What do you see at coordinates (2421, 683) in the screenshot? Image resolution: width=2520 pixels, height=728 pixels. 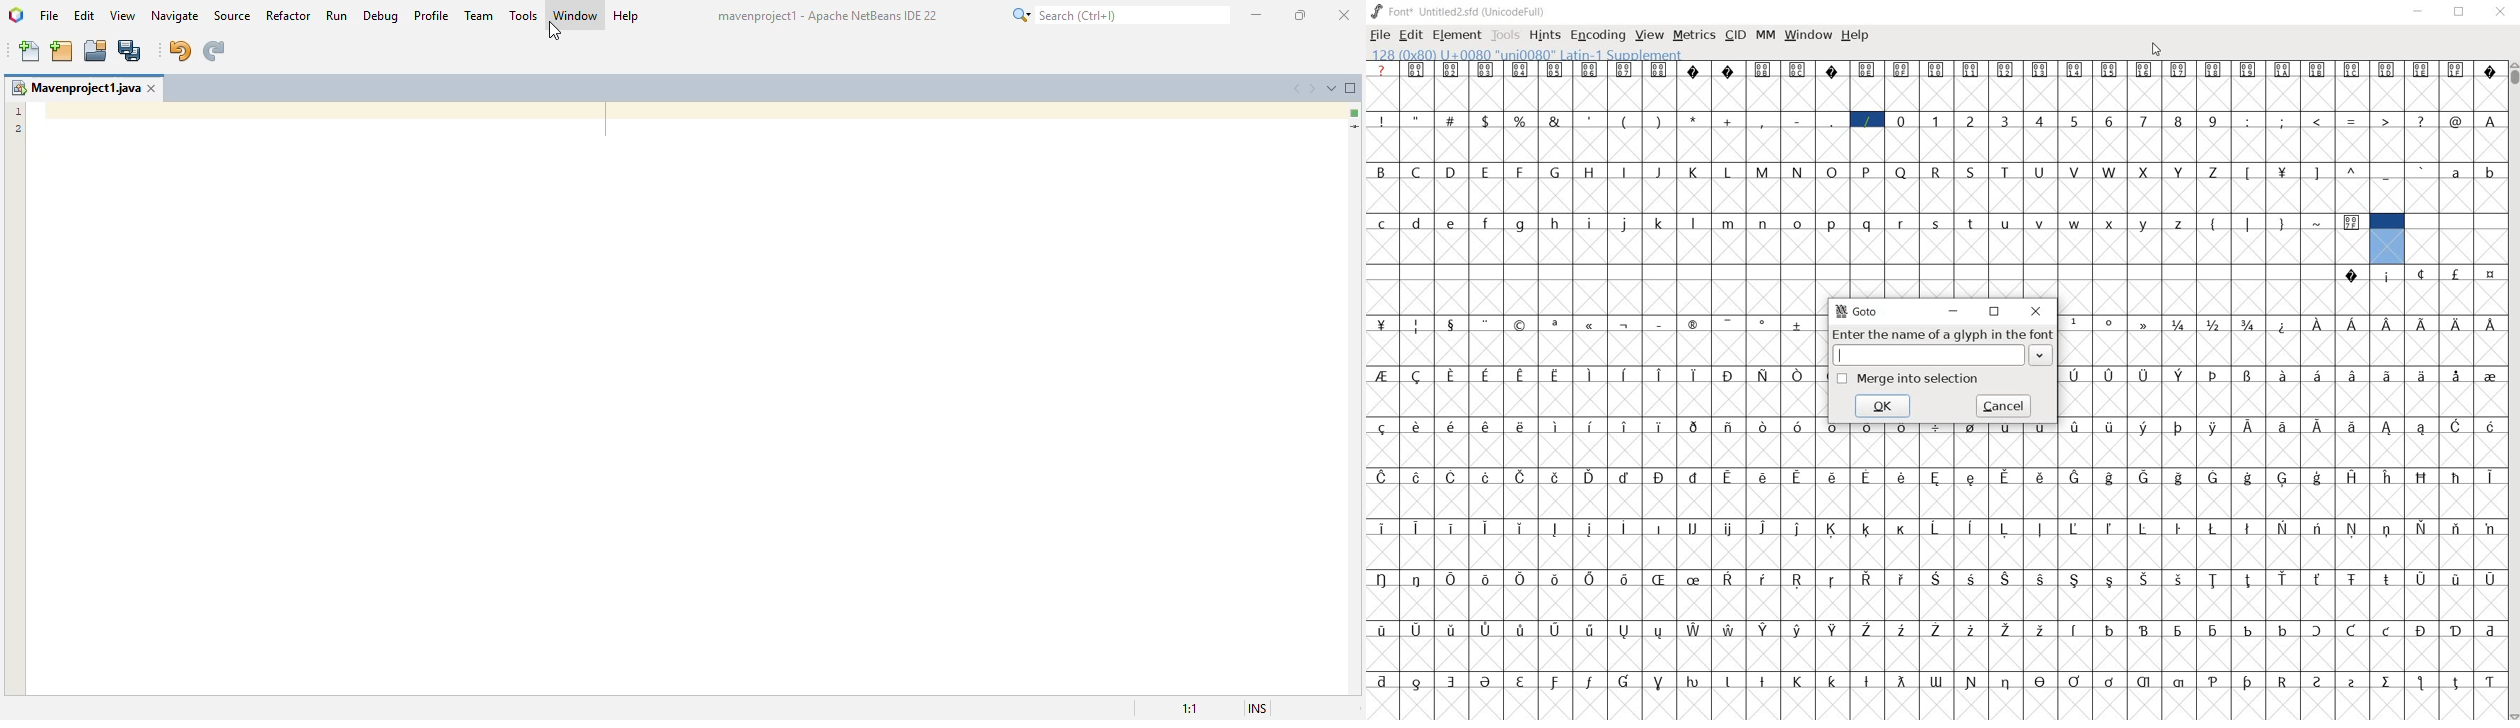 I see `Symbol` at bounding box center [2421, 683].